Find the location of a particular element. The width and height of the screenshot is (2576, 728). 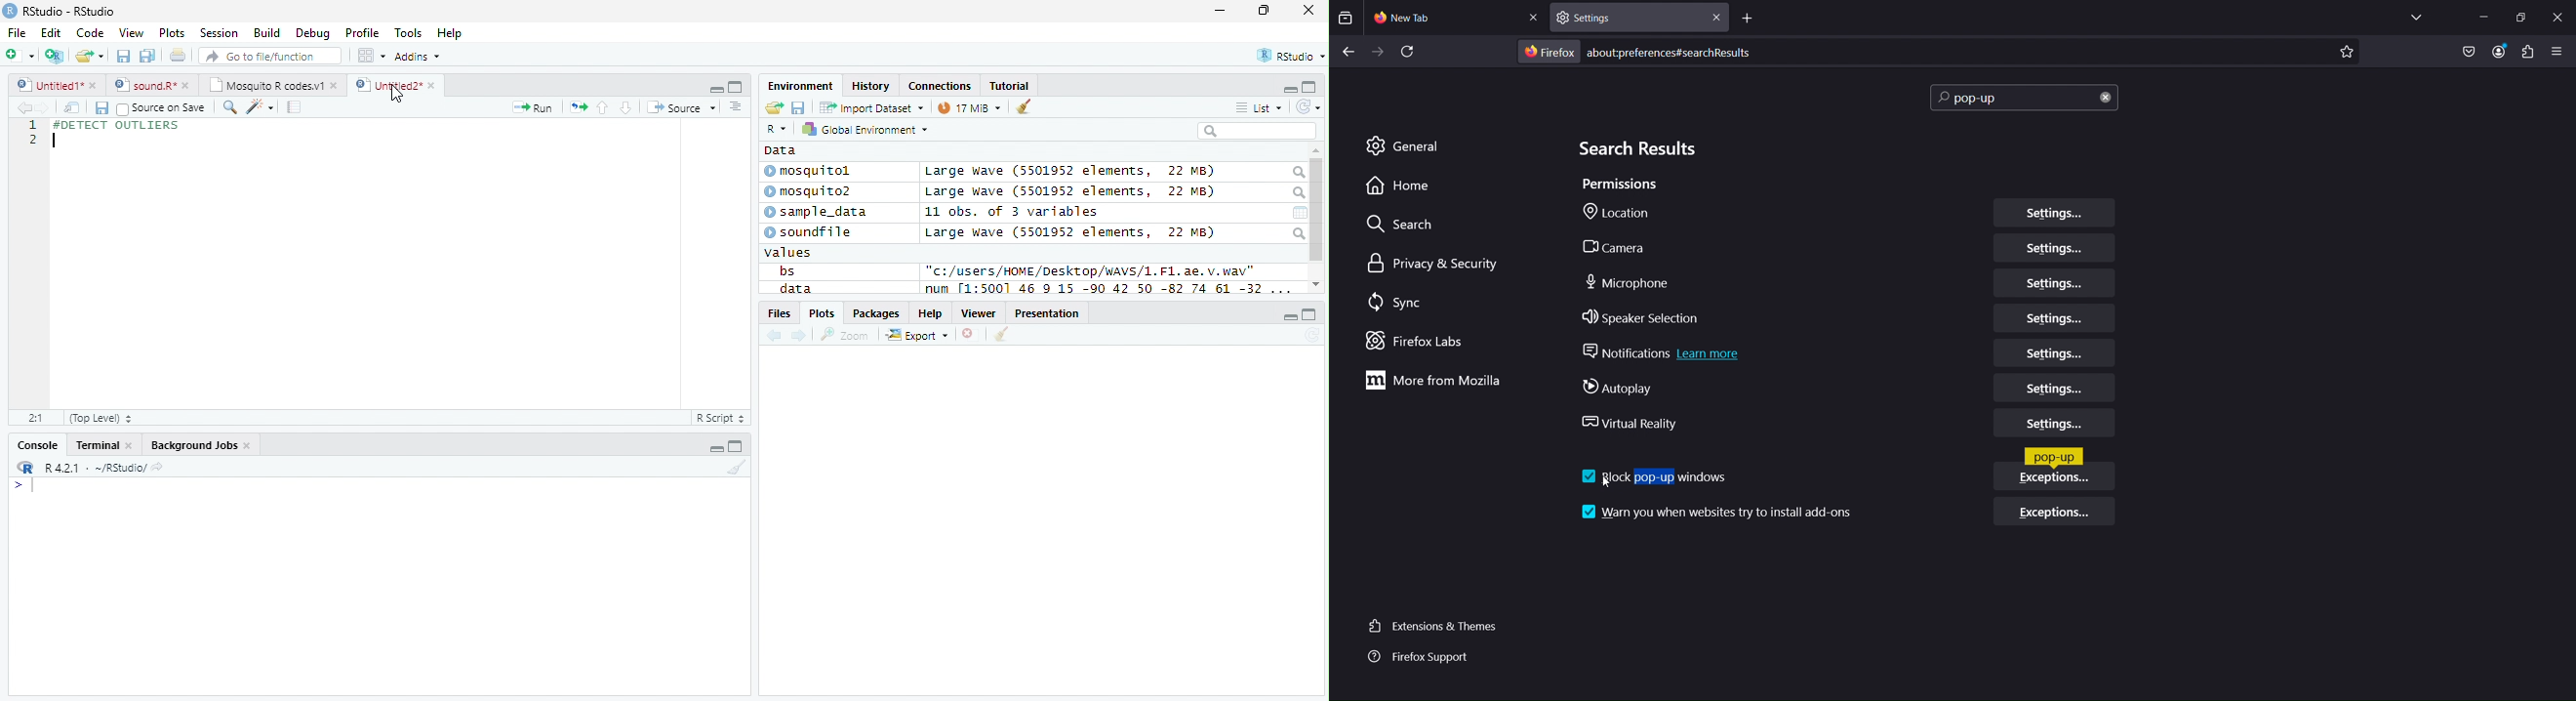

Search bar (pop-up) is located at coordinates (2029, 99).